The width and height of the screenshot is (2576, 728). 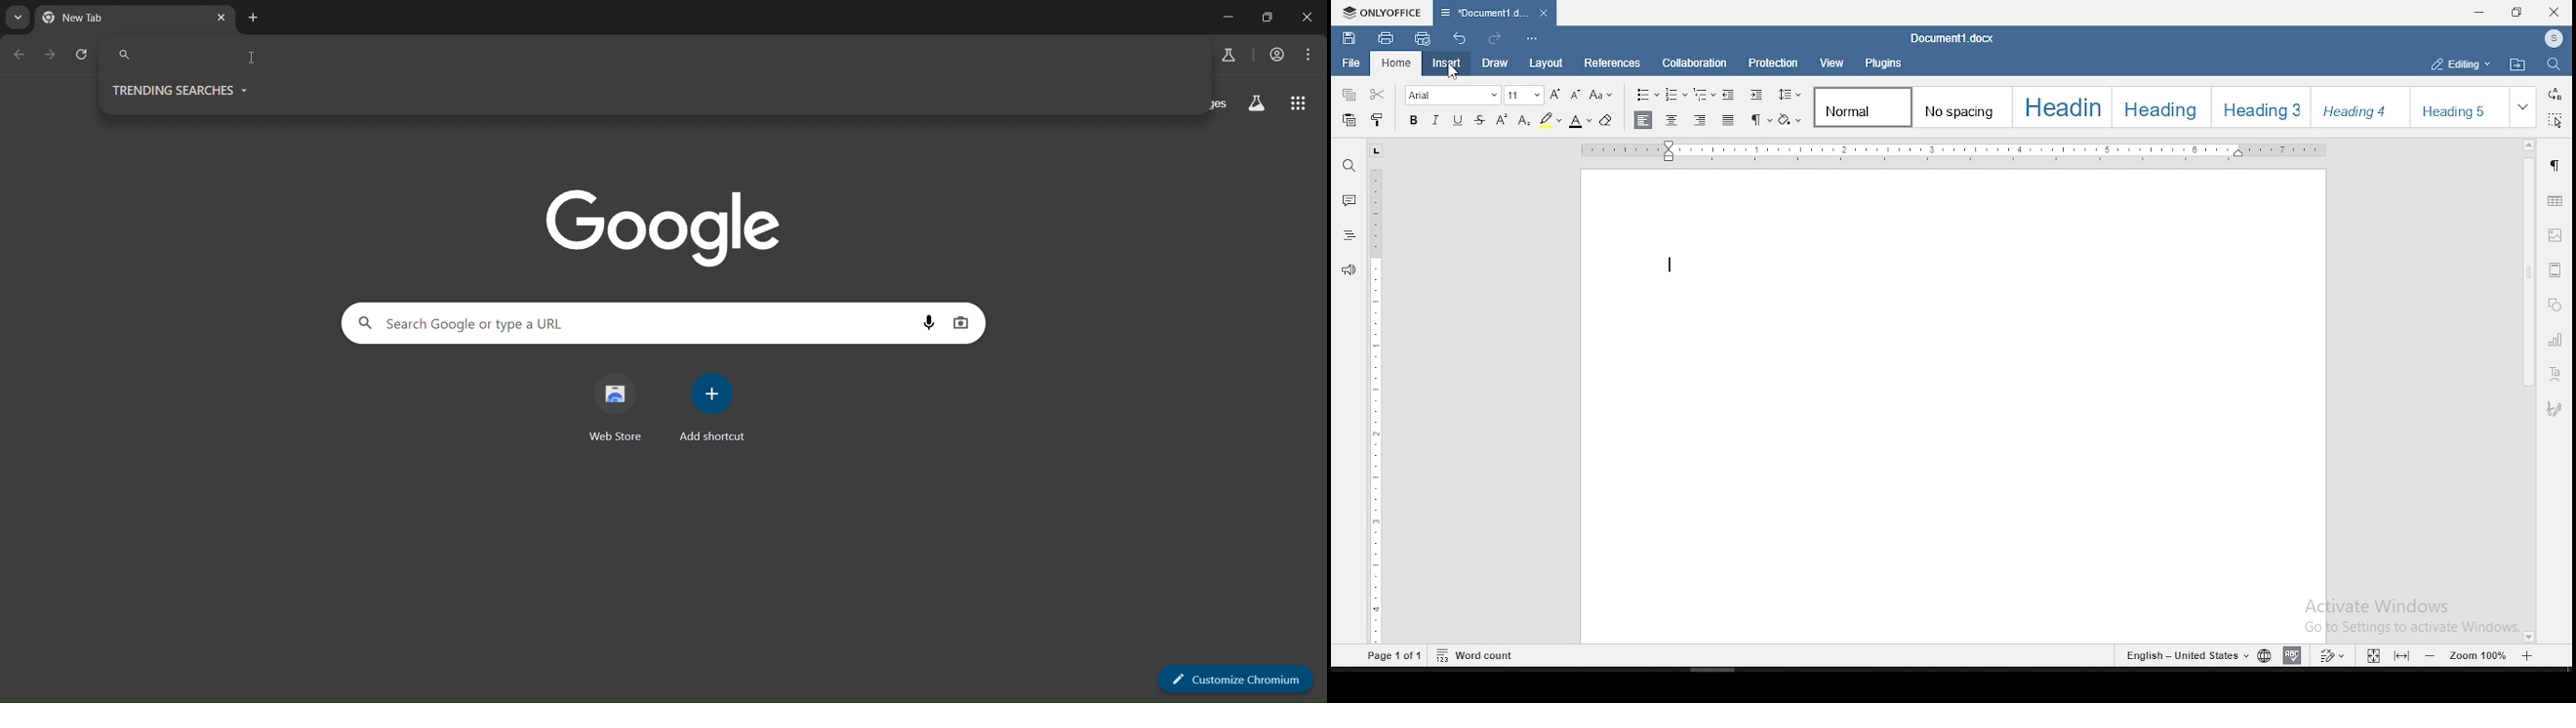 What do you see at coordinates (1423, 38) in the screenshot?
I see `quick print` at bounding box center [1423, 38].